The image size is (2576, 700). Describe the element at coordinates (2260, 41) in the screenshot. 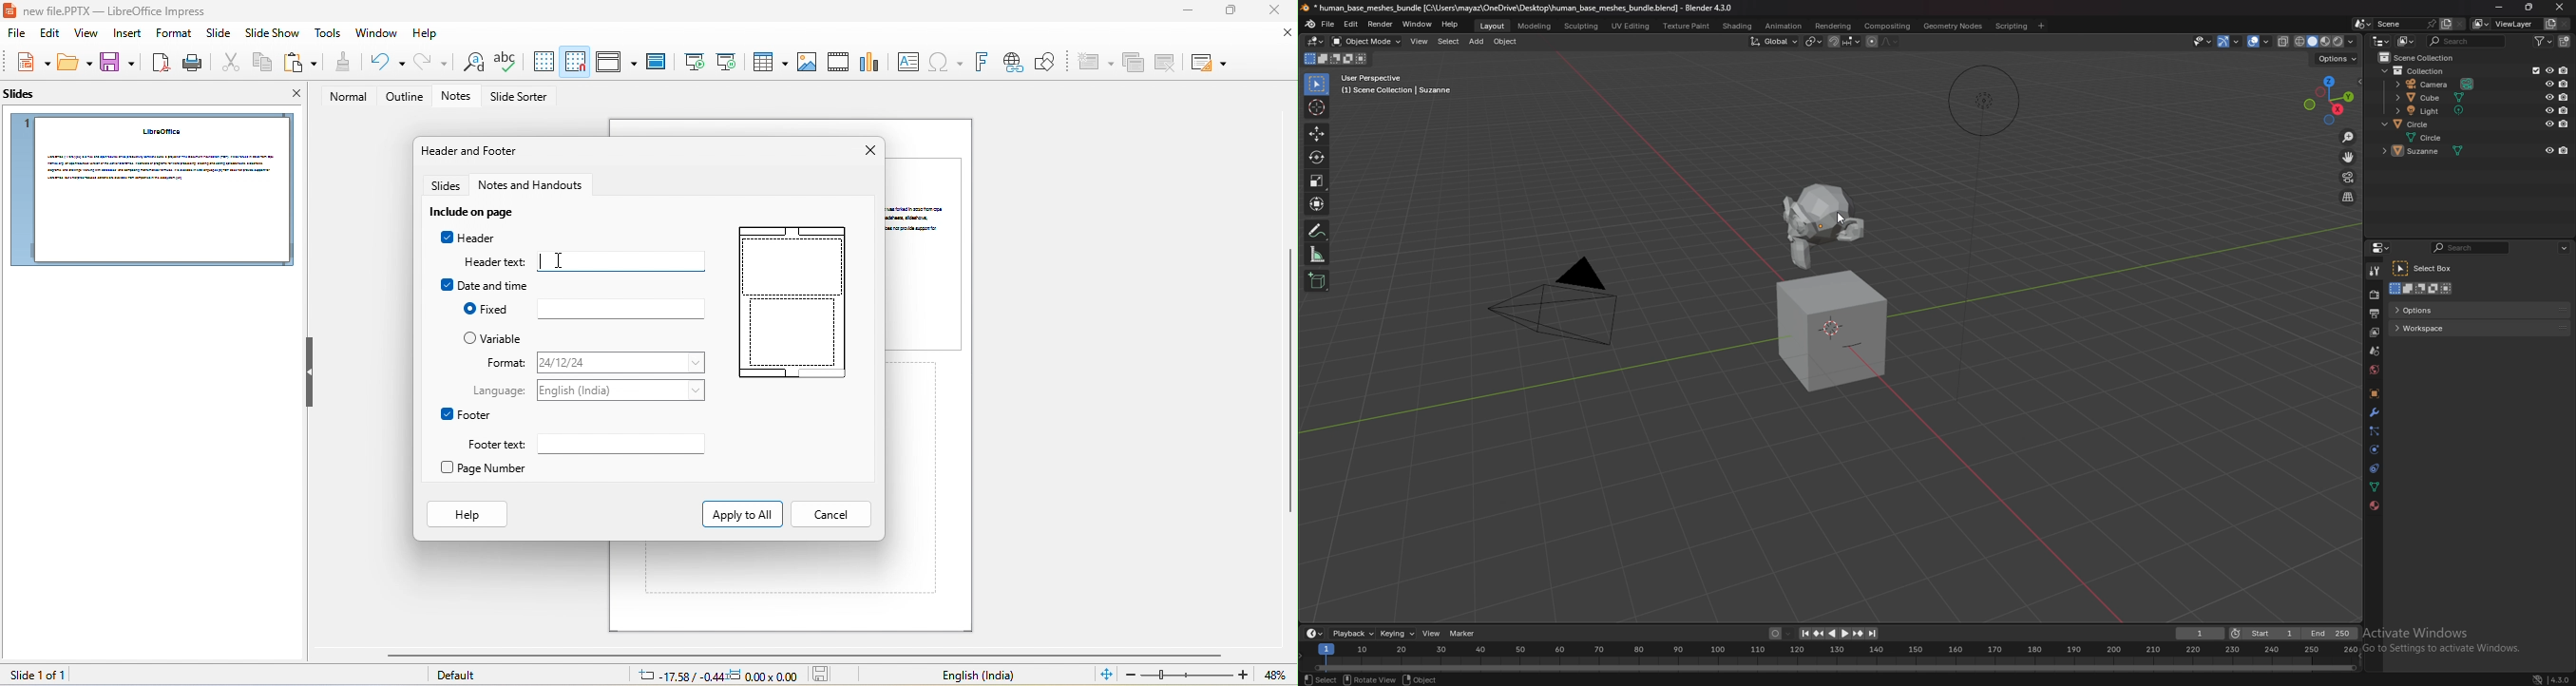

I see `overlays` at that location.